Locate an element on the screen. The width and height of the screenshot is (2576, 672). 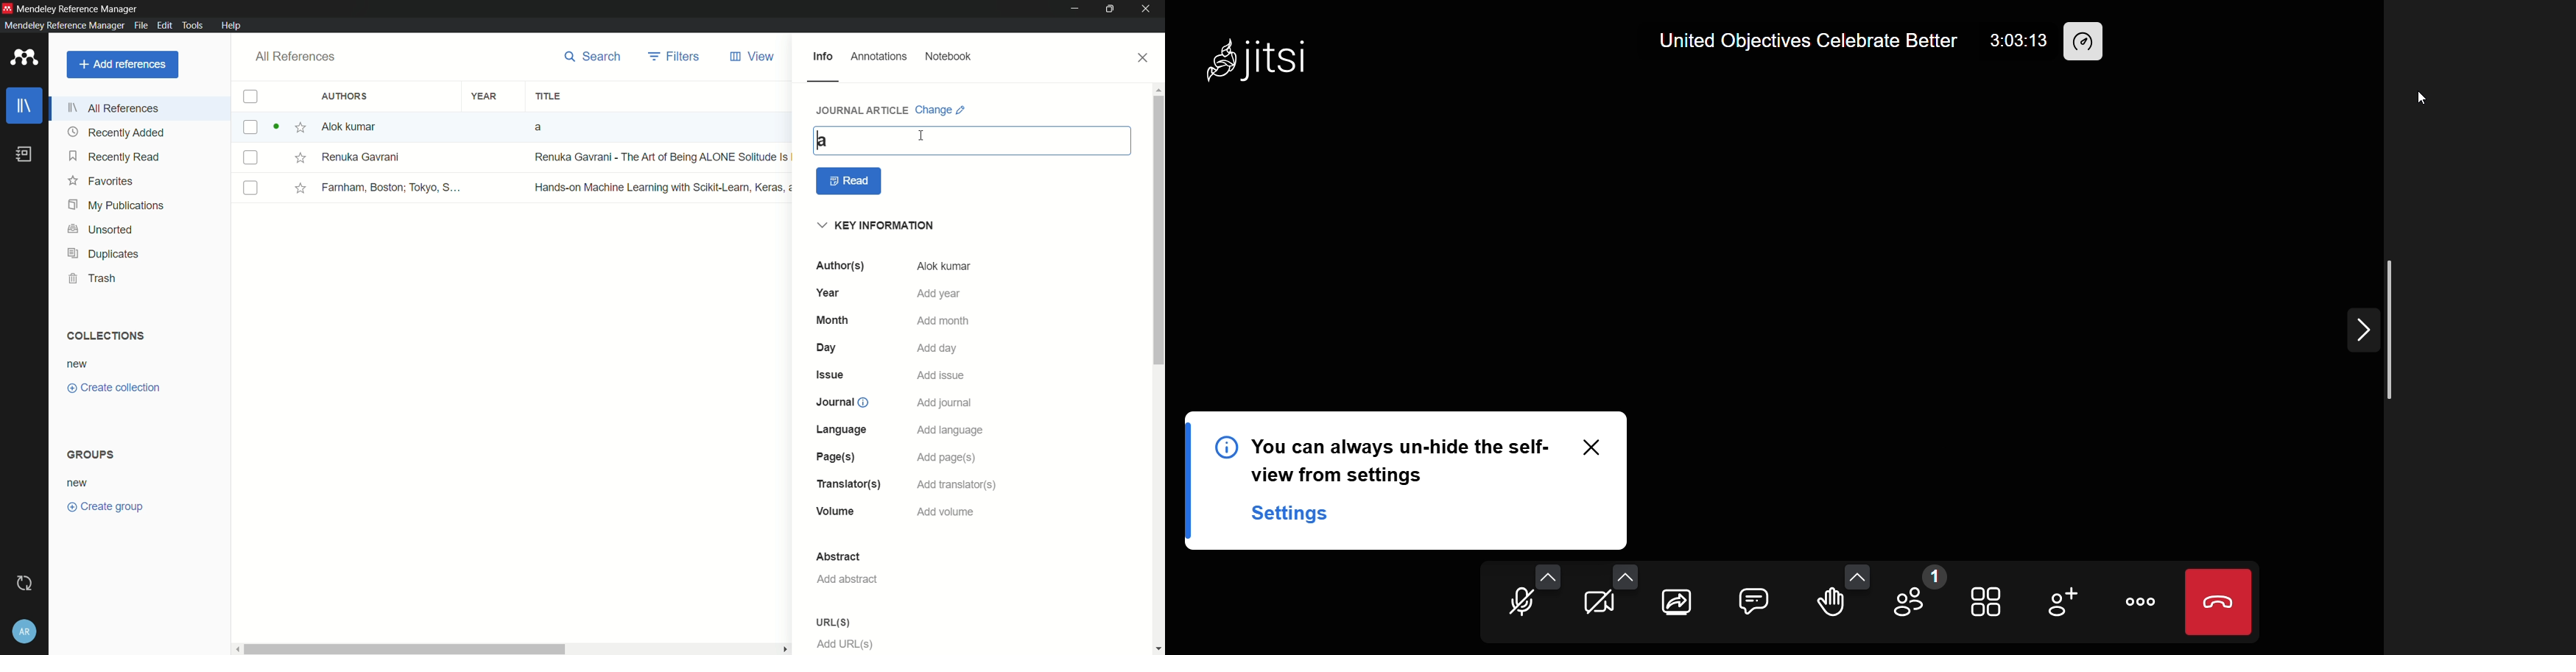
tools menu is located at coordinates (191, 25).